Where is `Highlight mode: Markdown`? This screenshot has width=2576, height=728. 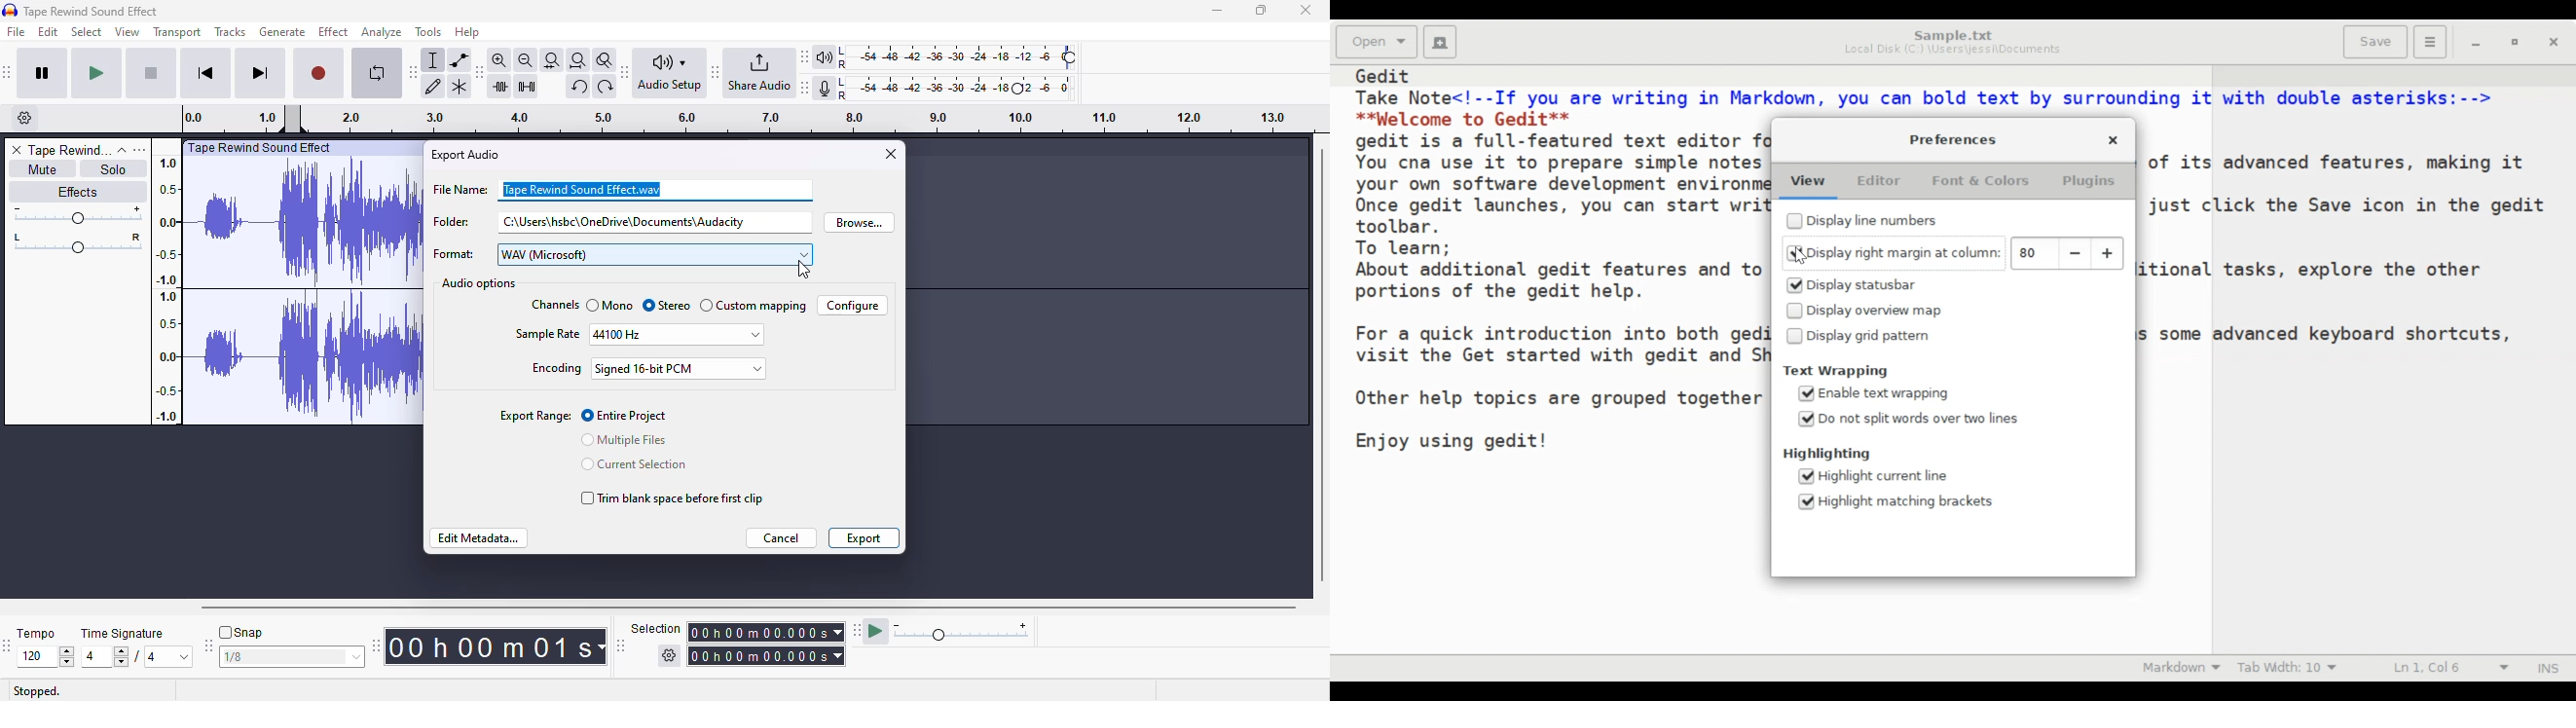
Highlight mode: Markdown is located at coordinates (2181, 667).